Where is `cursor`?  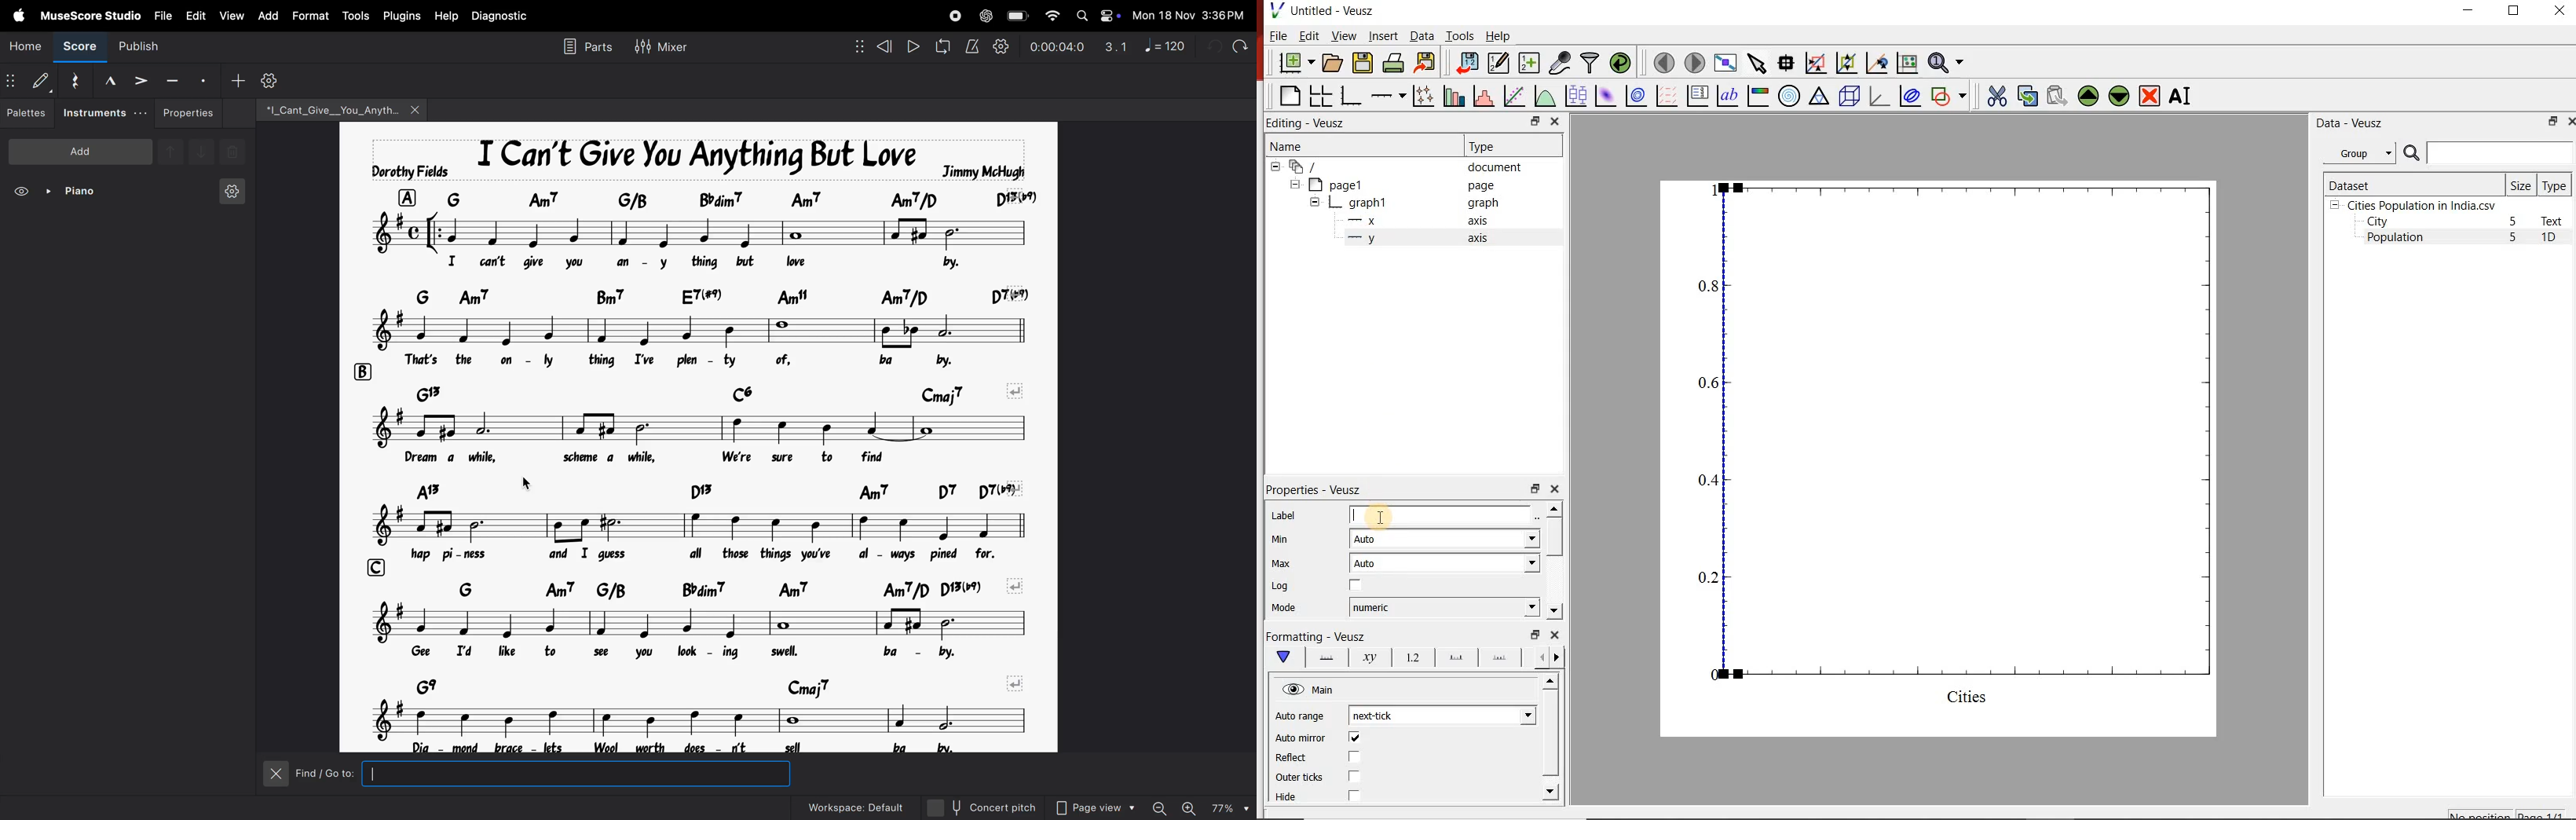
cursor is located at coordinates (526, 484).